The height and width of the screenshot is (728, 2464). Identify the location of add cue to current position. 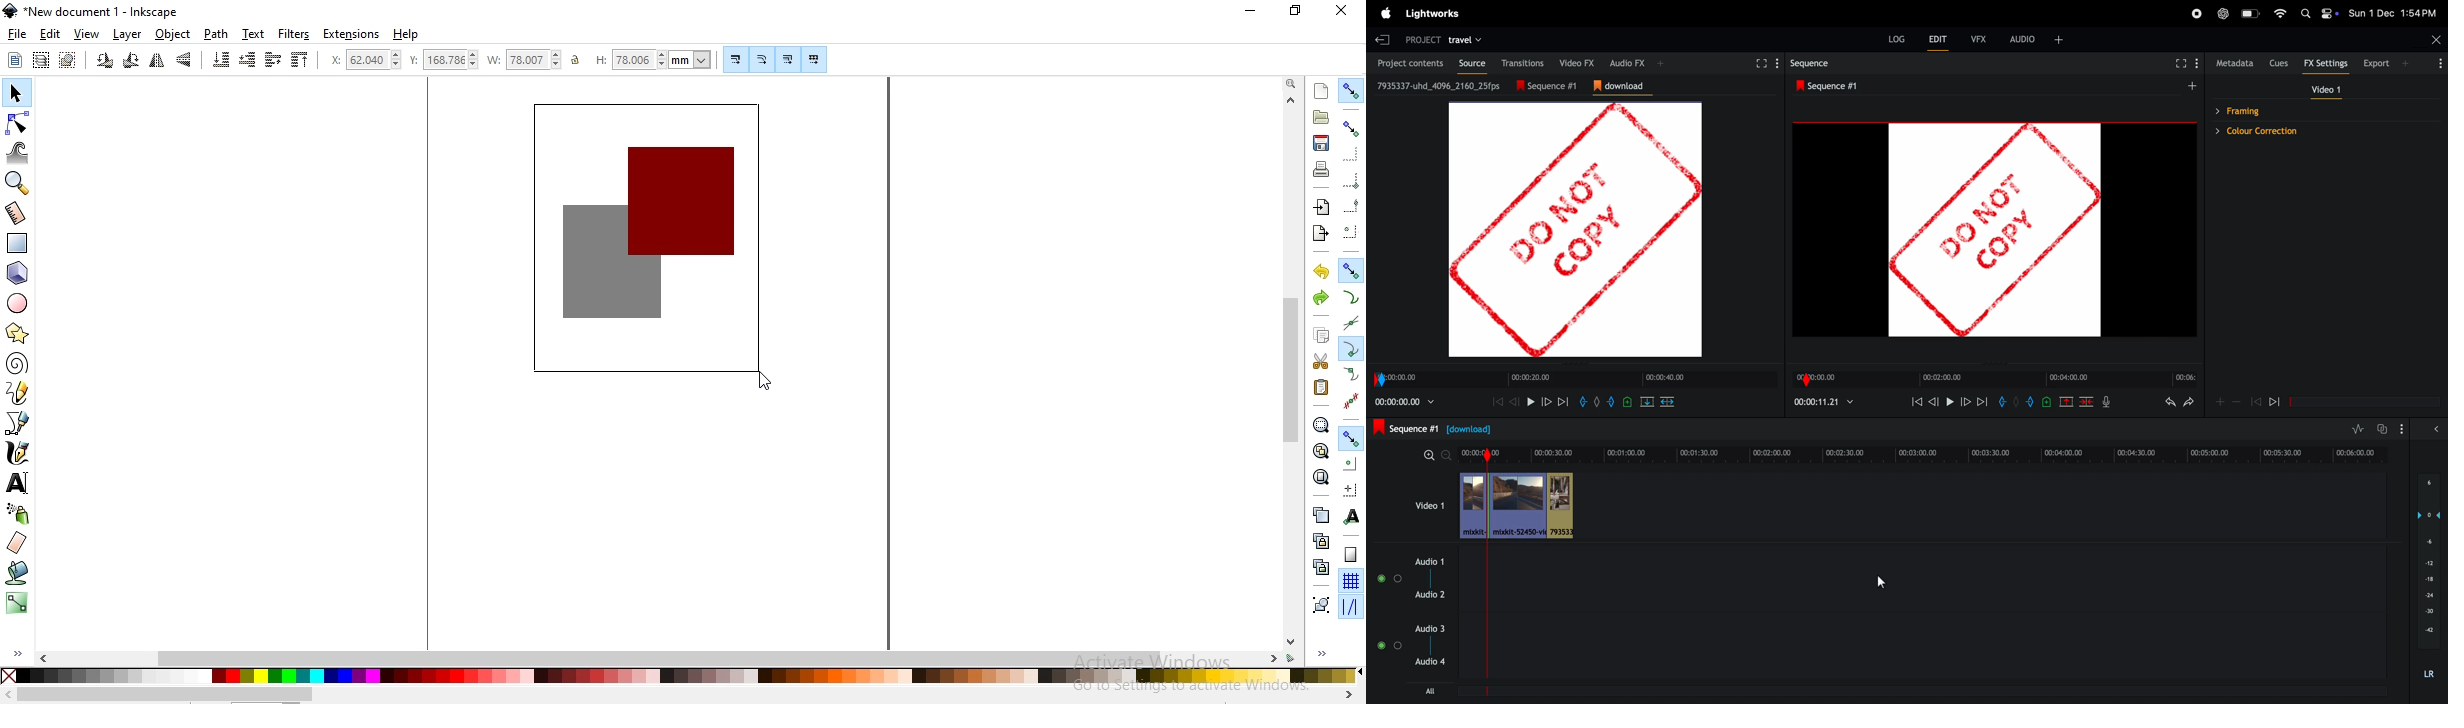
(2047, 402).